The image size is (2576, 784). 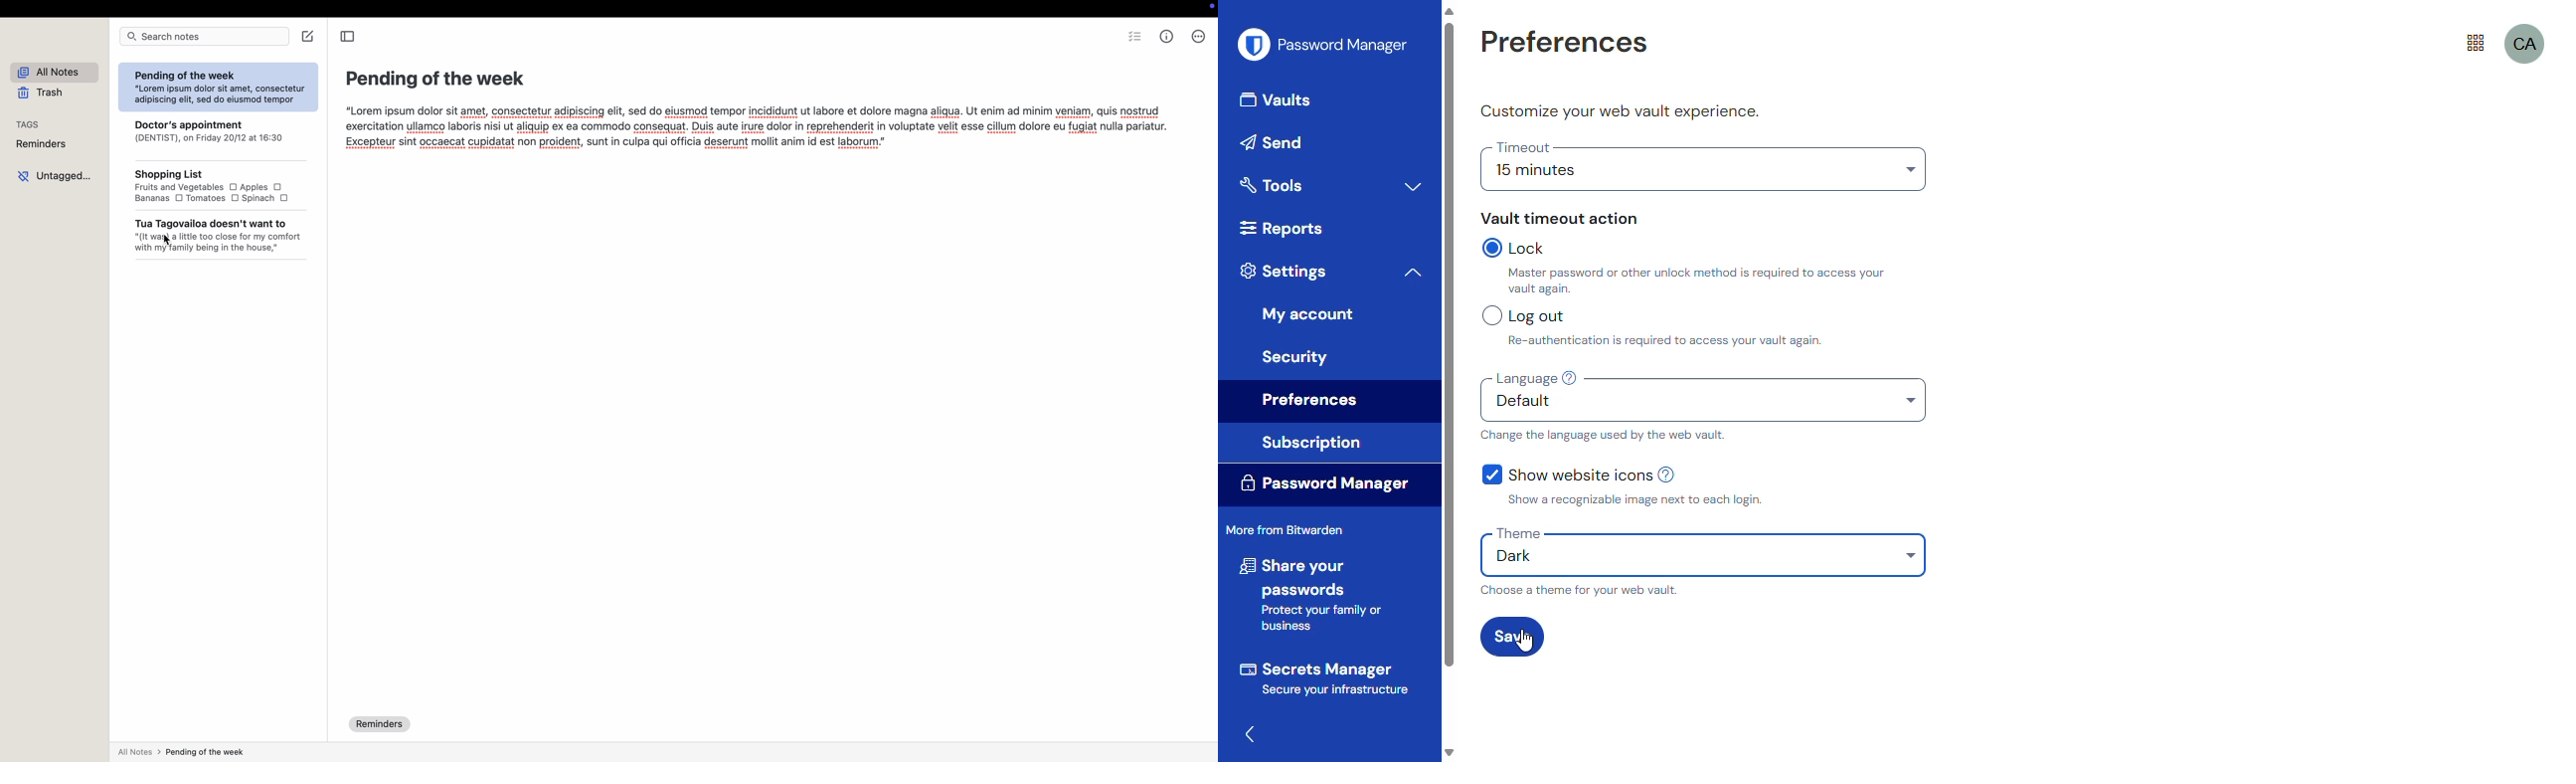 What do you see at coordinates (1748, 340) in the screenshot?
I see `Re-authentication is required to access your vault again.` at bounding box center [1748, 340].